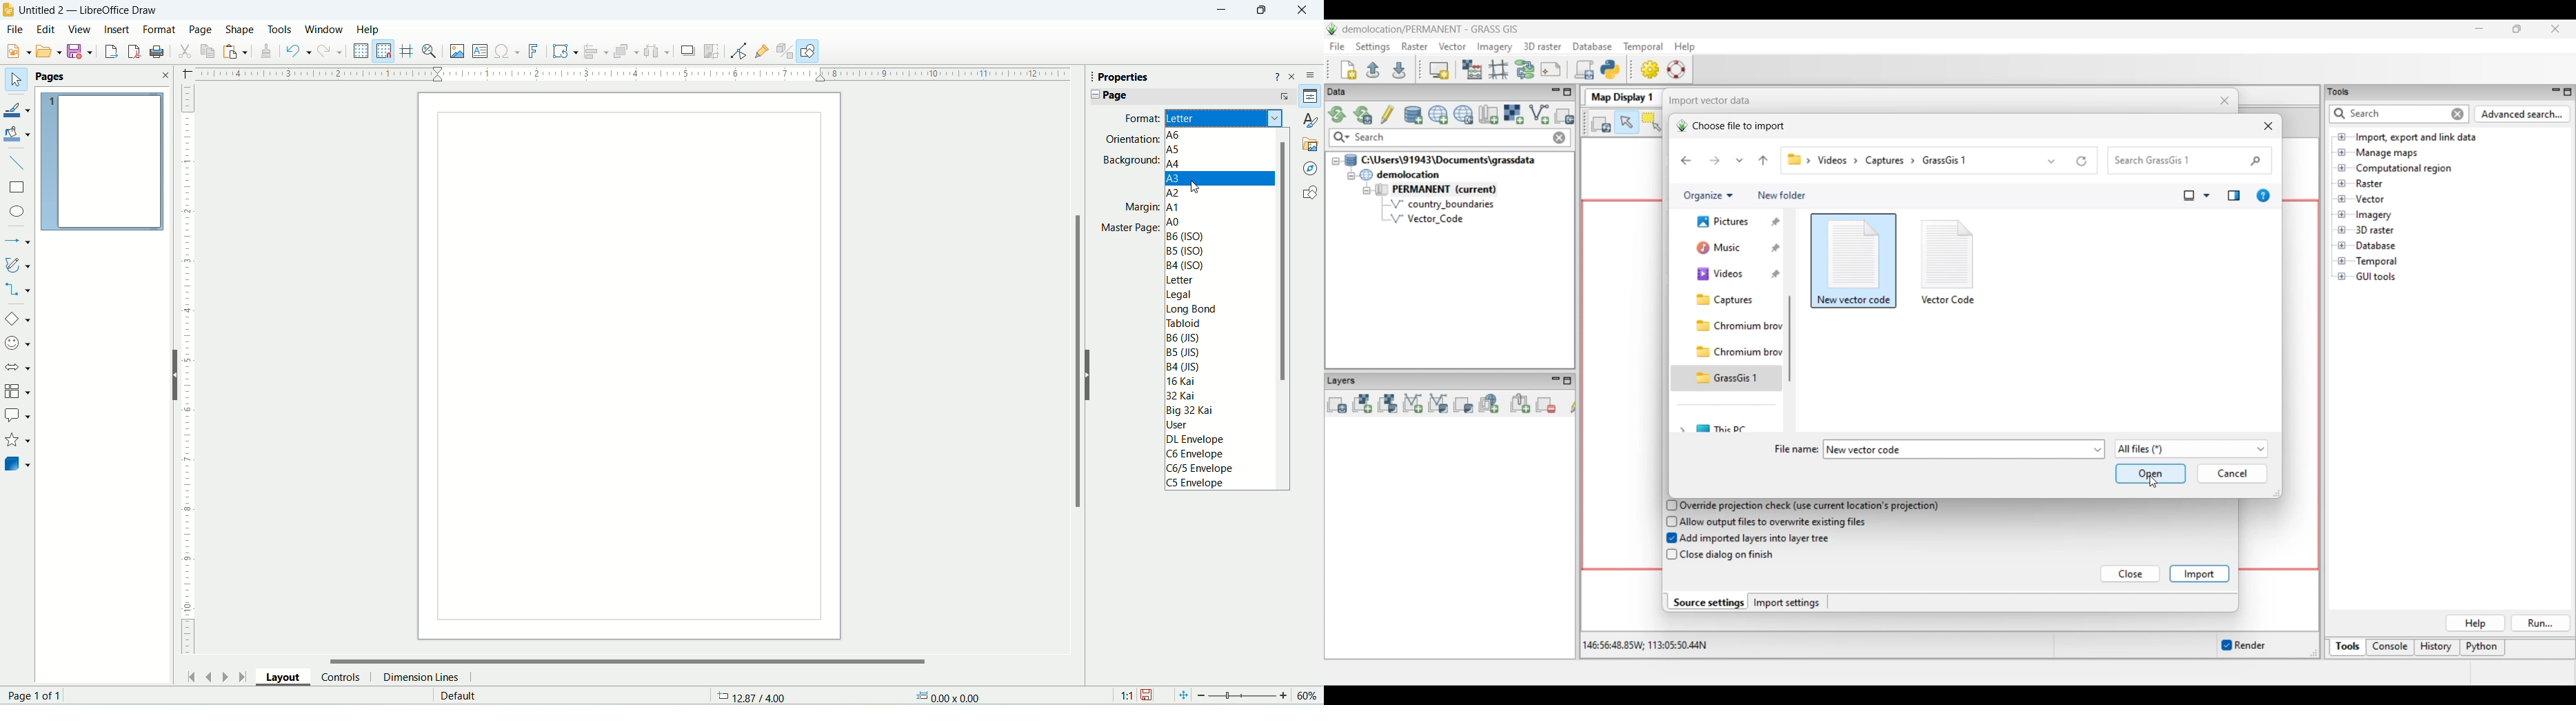  I want to click on go to first page, so click(192, 676).